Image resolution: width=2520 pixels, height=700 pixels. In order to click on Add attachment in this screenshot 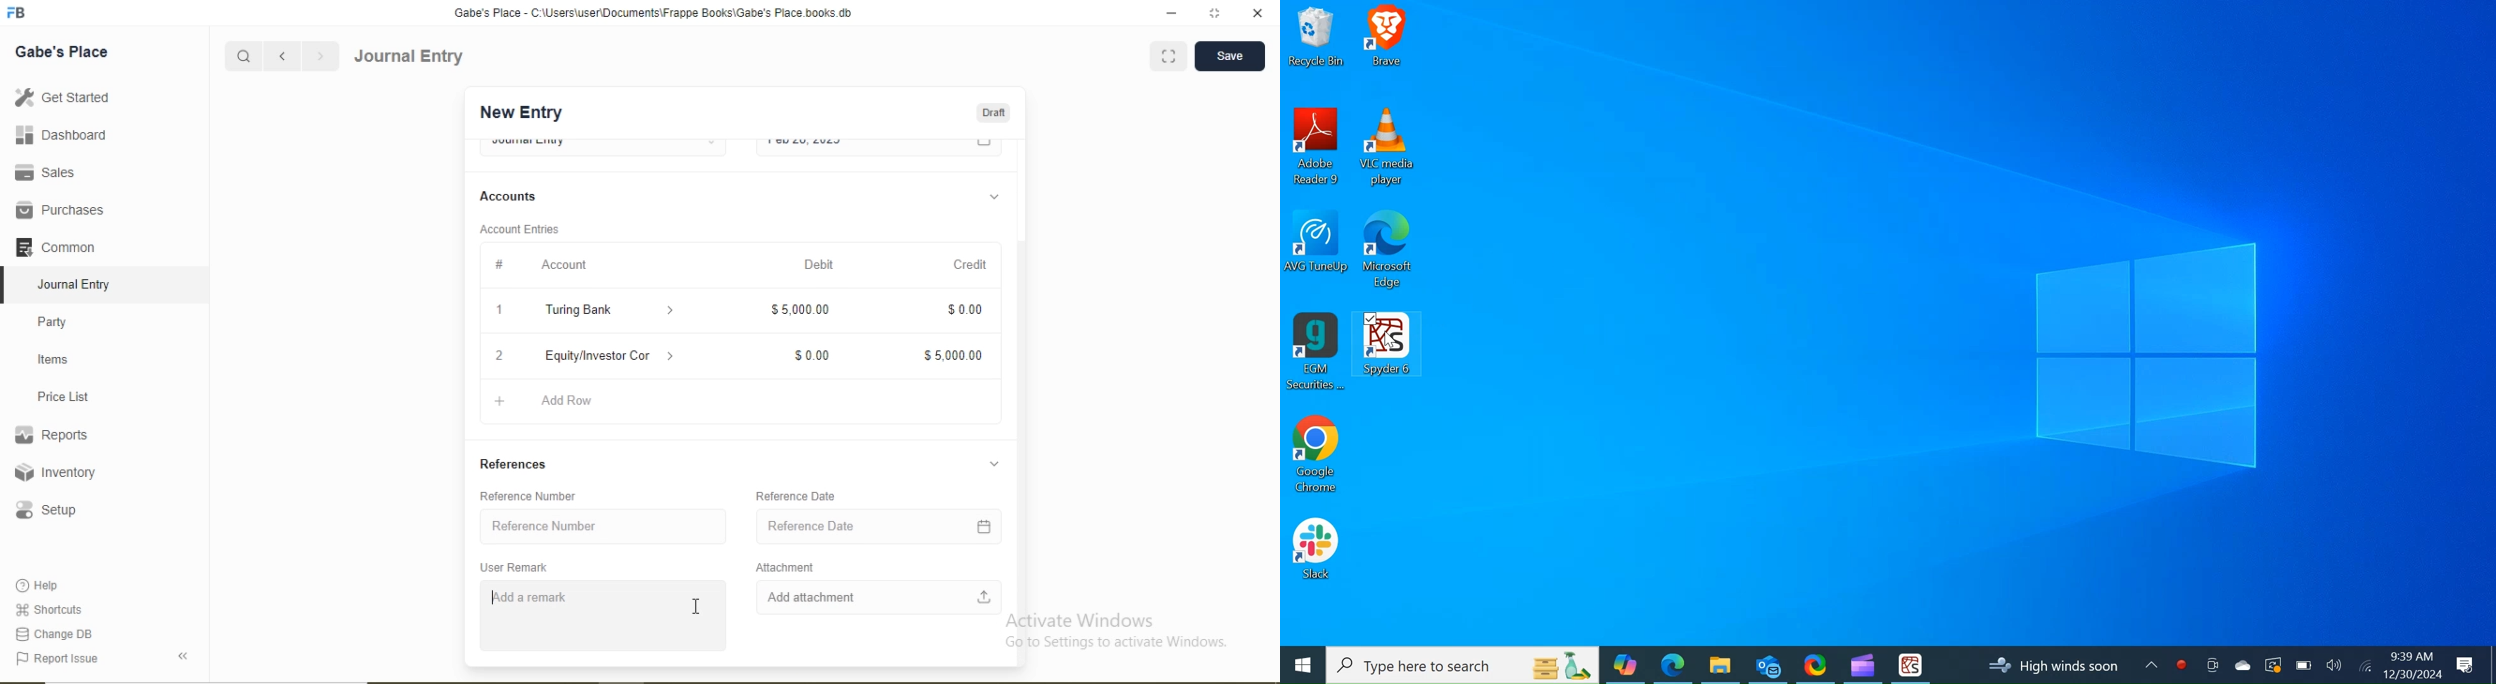, I will do `click(811, 597)`.